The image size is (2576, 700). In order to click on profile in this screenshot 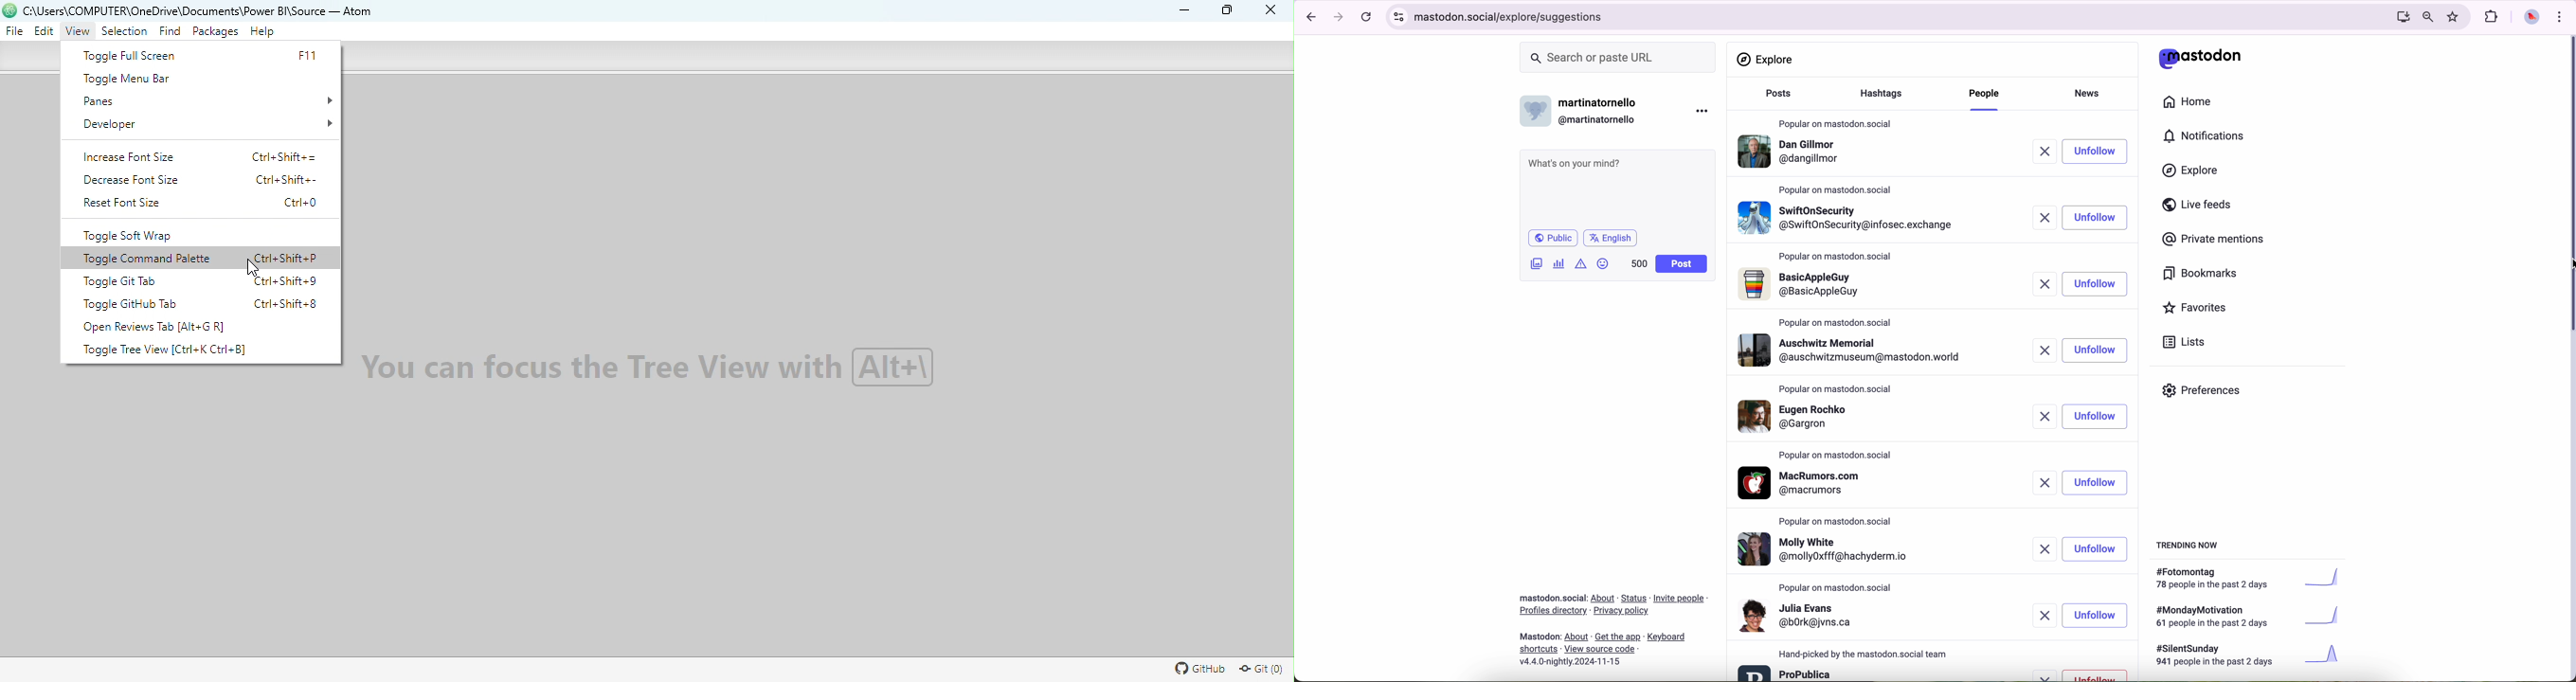, I will do `click(1832, 550)`.